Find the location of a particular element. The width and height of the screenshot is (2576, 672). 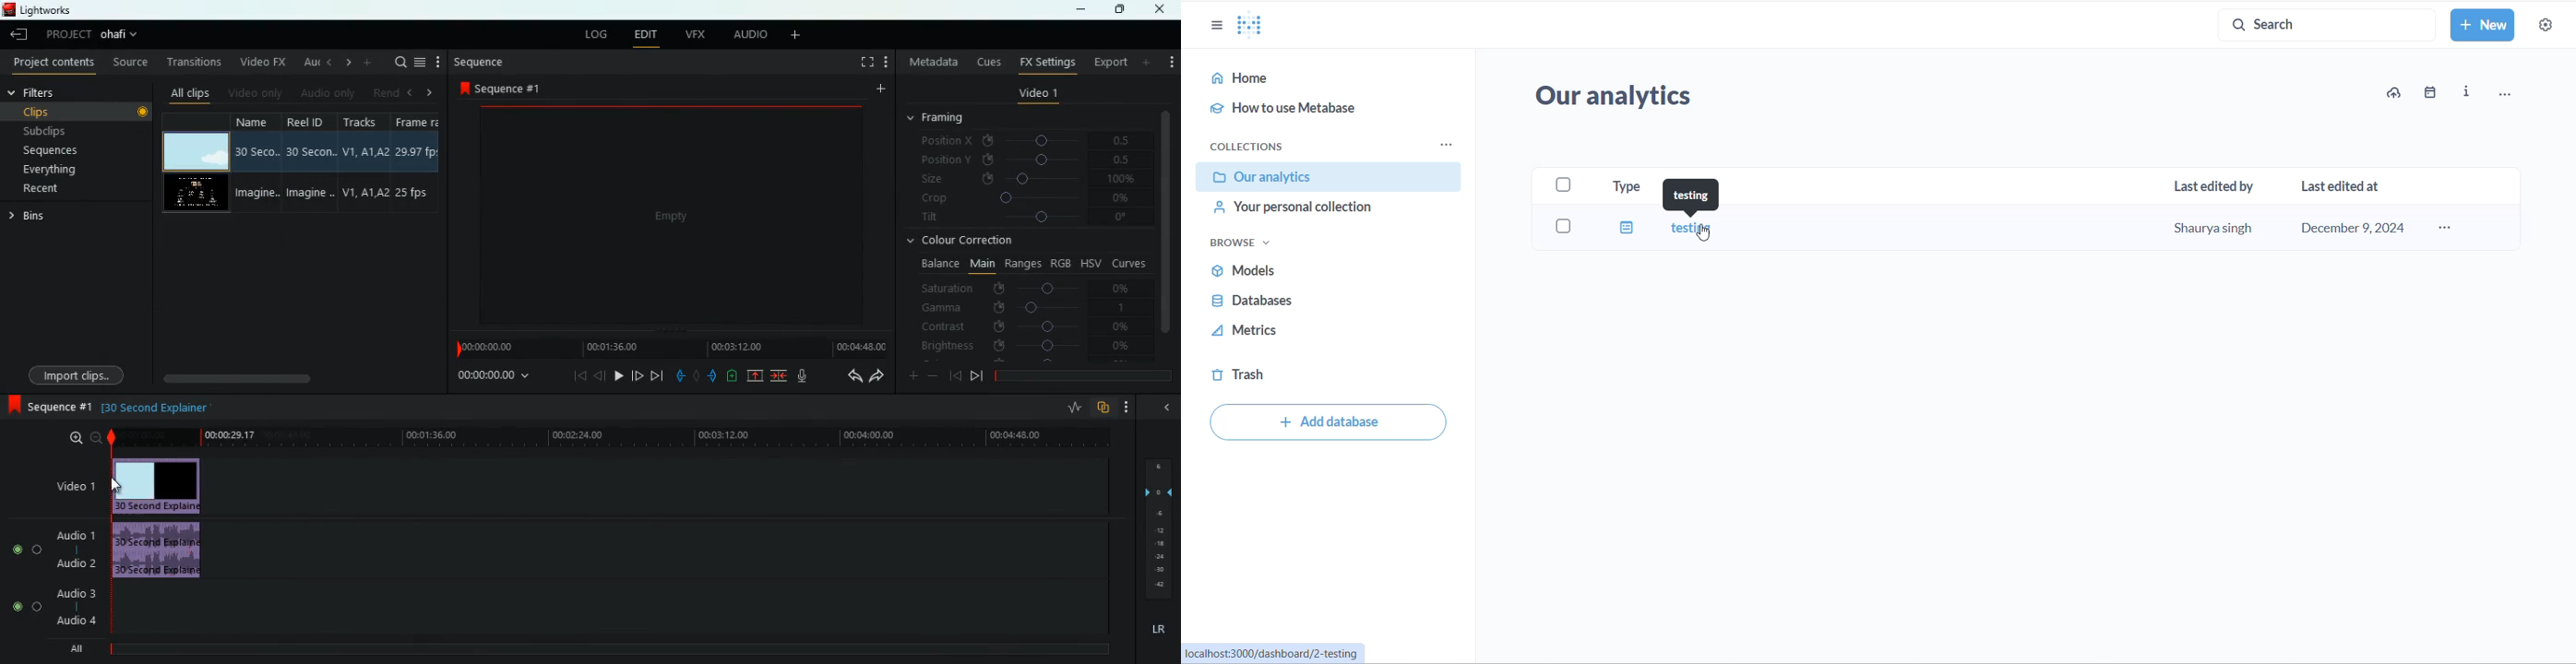

lightworks is located at coordinates (58, 9).